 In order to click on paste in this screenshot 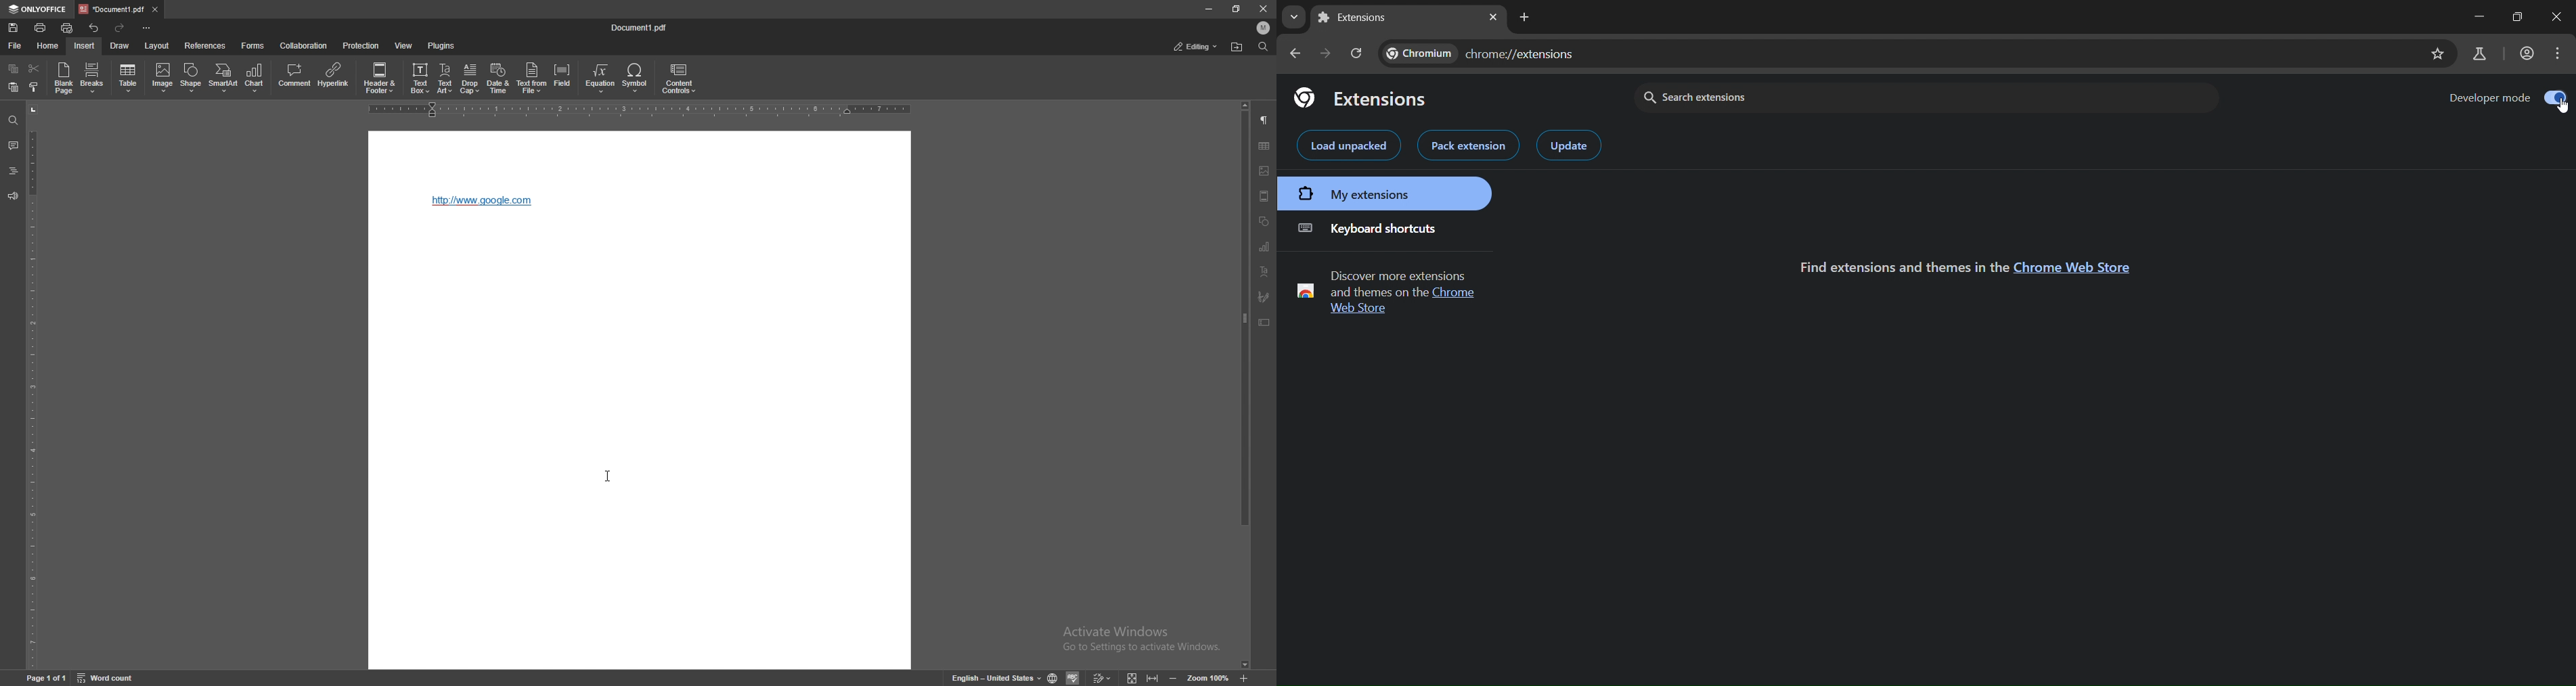, I will do `click(14, 86)`.